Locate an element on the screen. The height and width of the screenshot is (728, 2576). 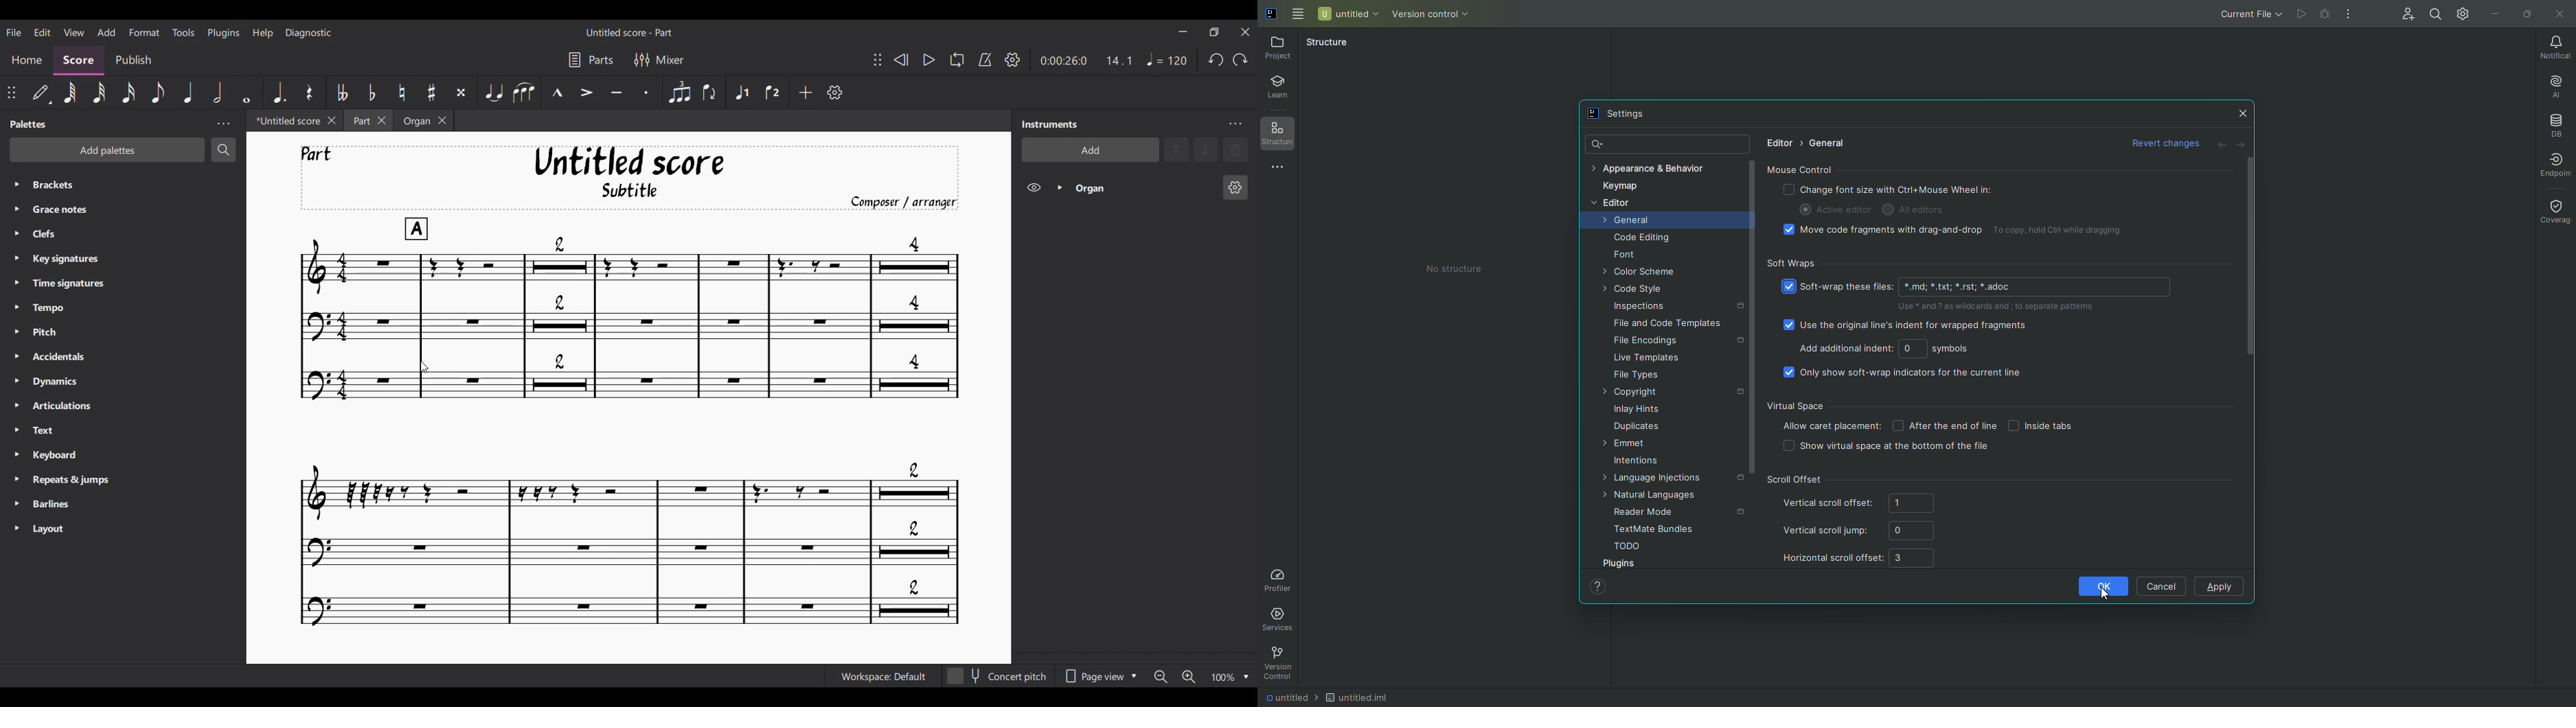
Default is located at coordinates (41, 93).